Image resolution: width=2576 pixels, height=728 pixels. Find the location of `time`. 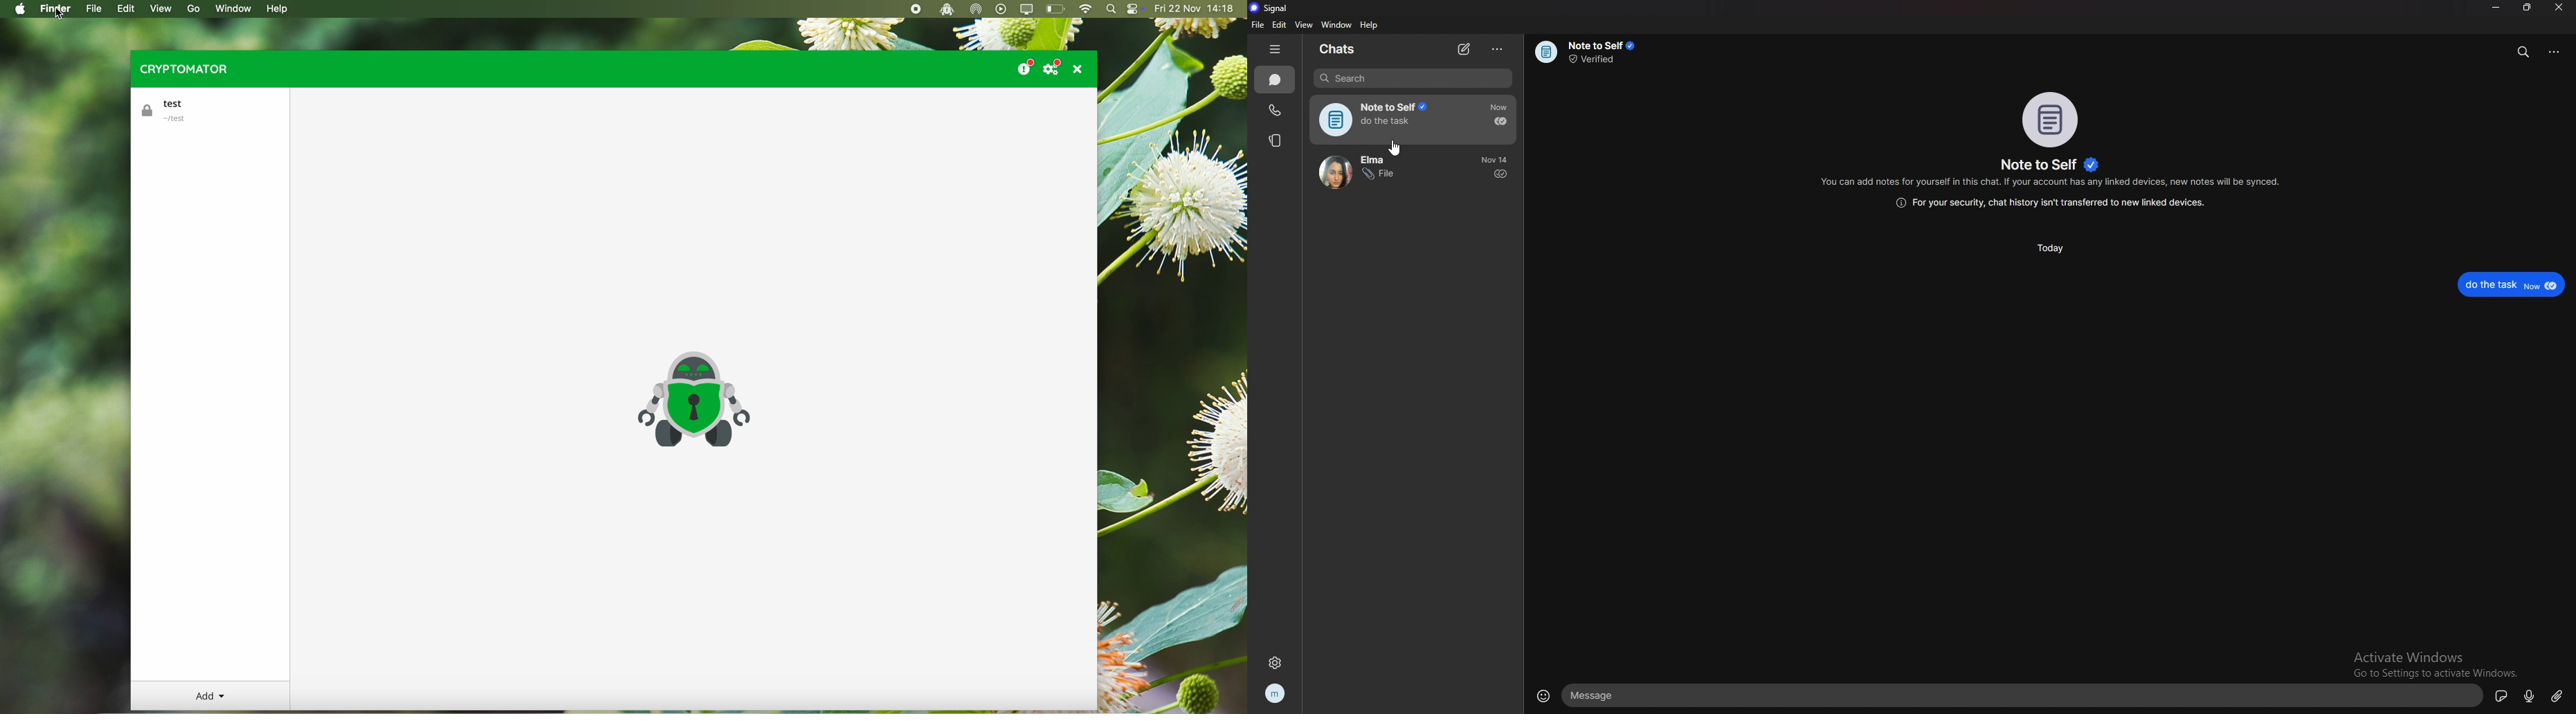

time is located at coordinates (1495, 158).